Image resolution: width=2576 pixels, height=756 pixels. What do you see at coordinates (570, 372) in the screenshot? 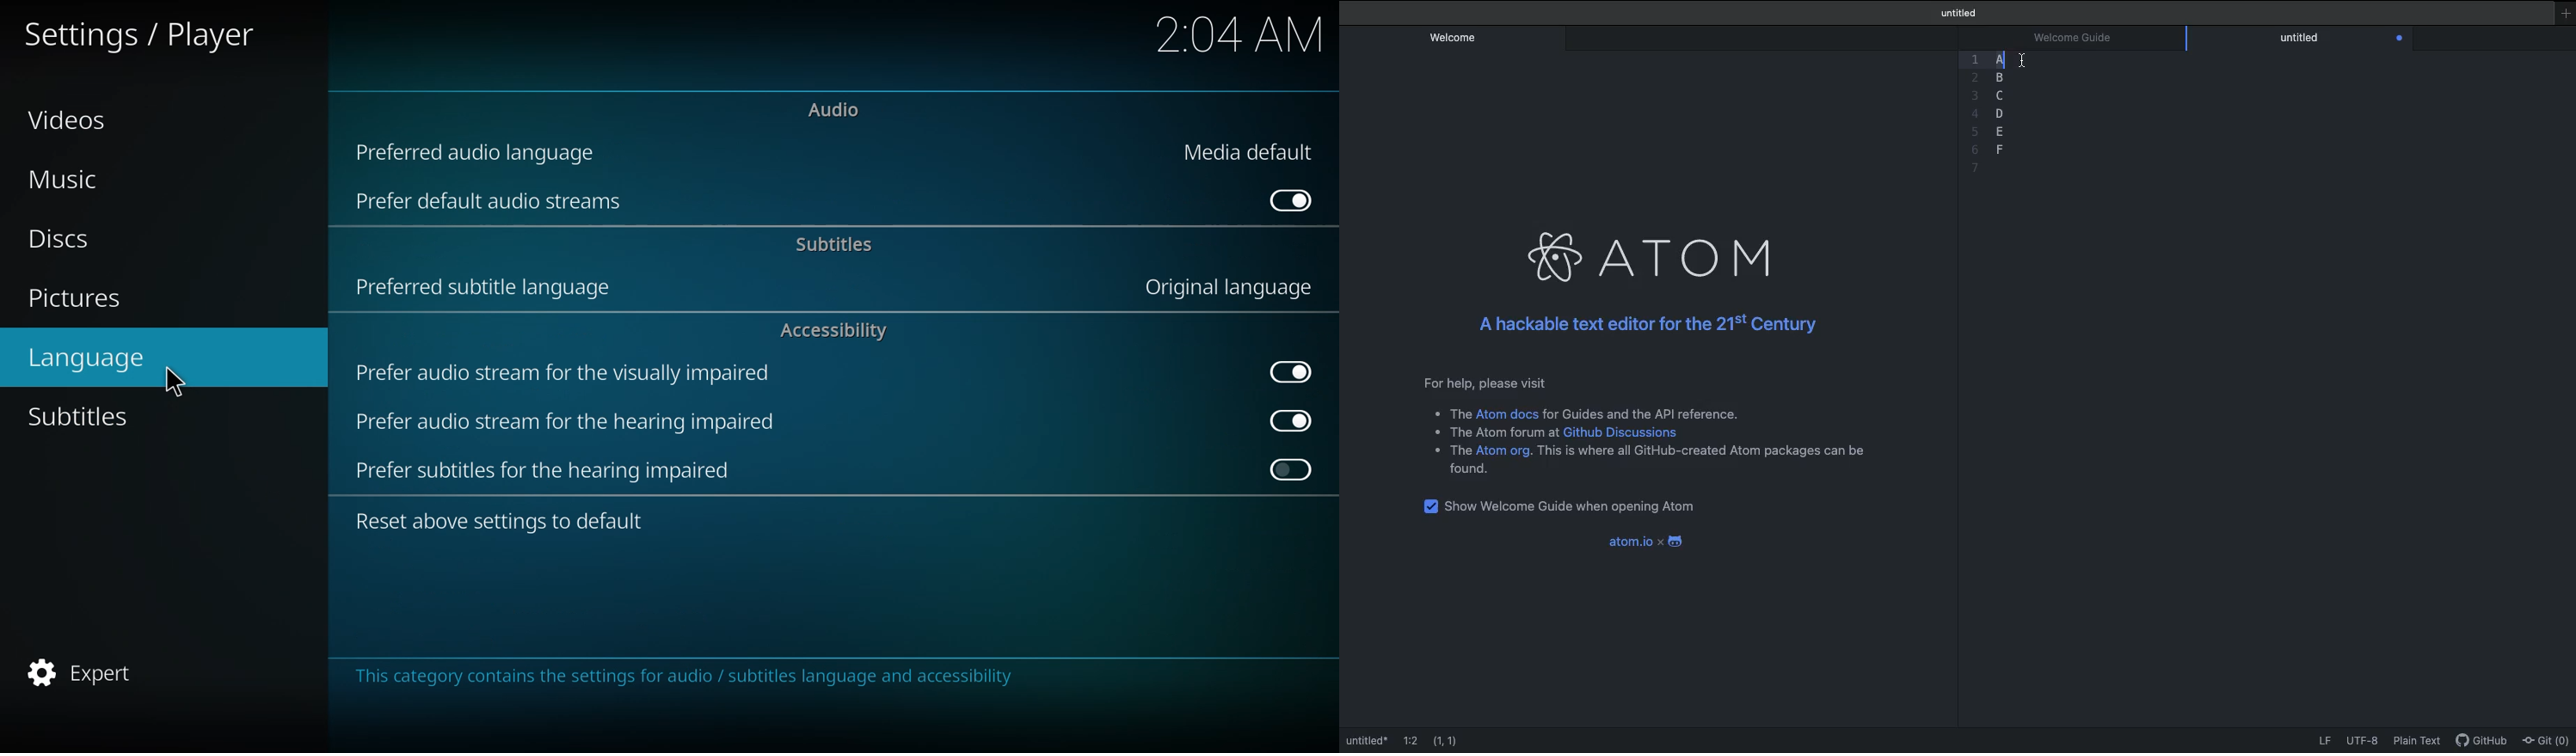
I see `prefer audio stream for visually impaired` at bounding box center [570, 372].